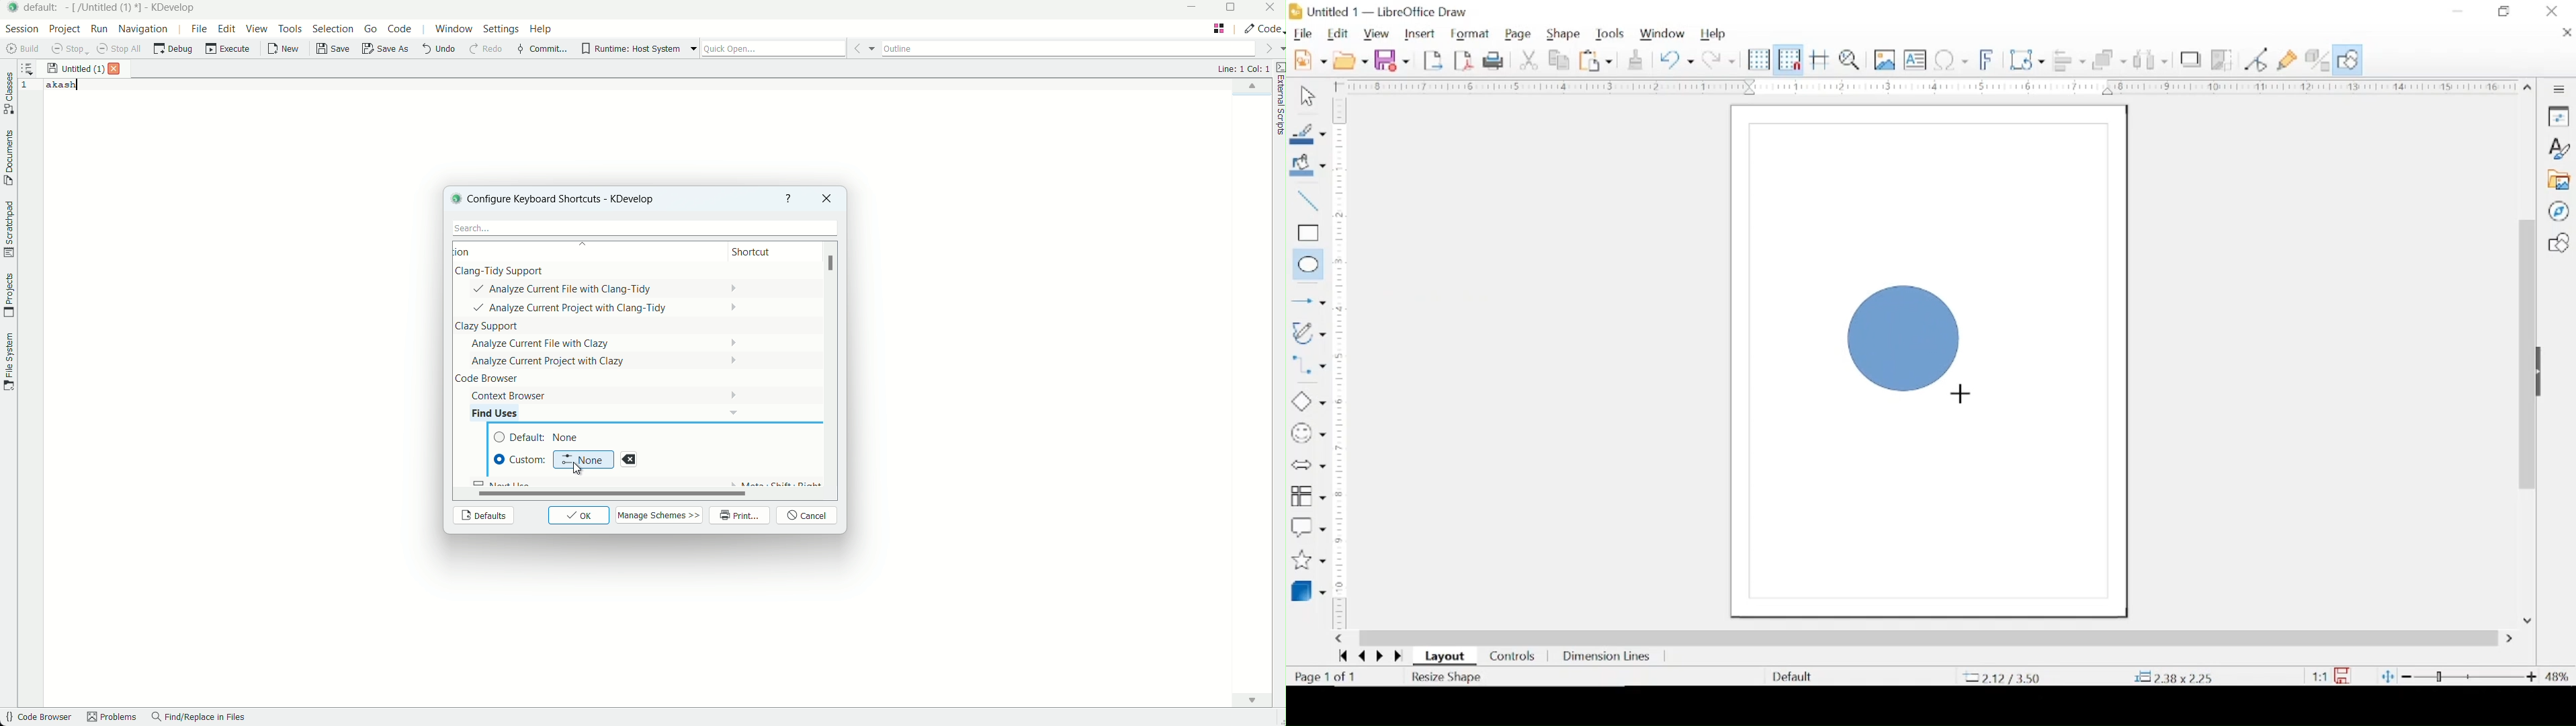 This screenshot has width=2576, height=728. I want to click on new, so click(1310, 59).